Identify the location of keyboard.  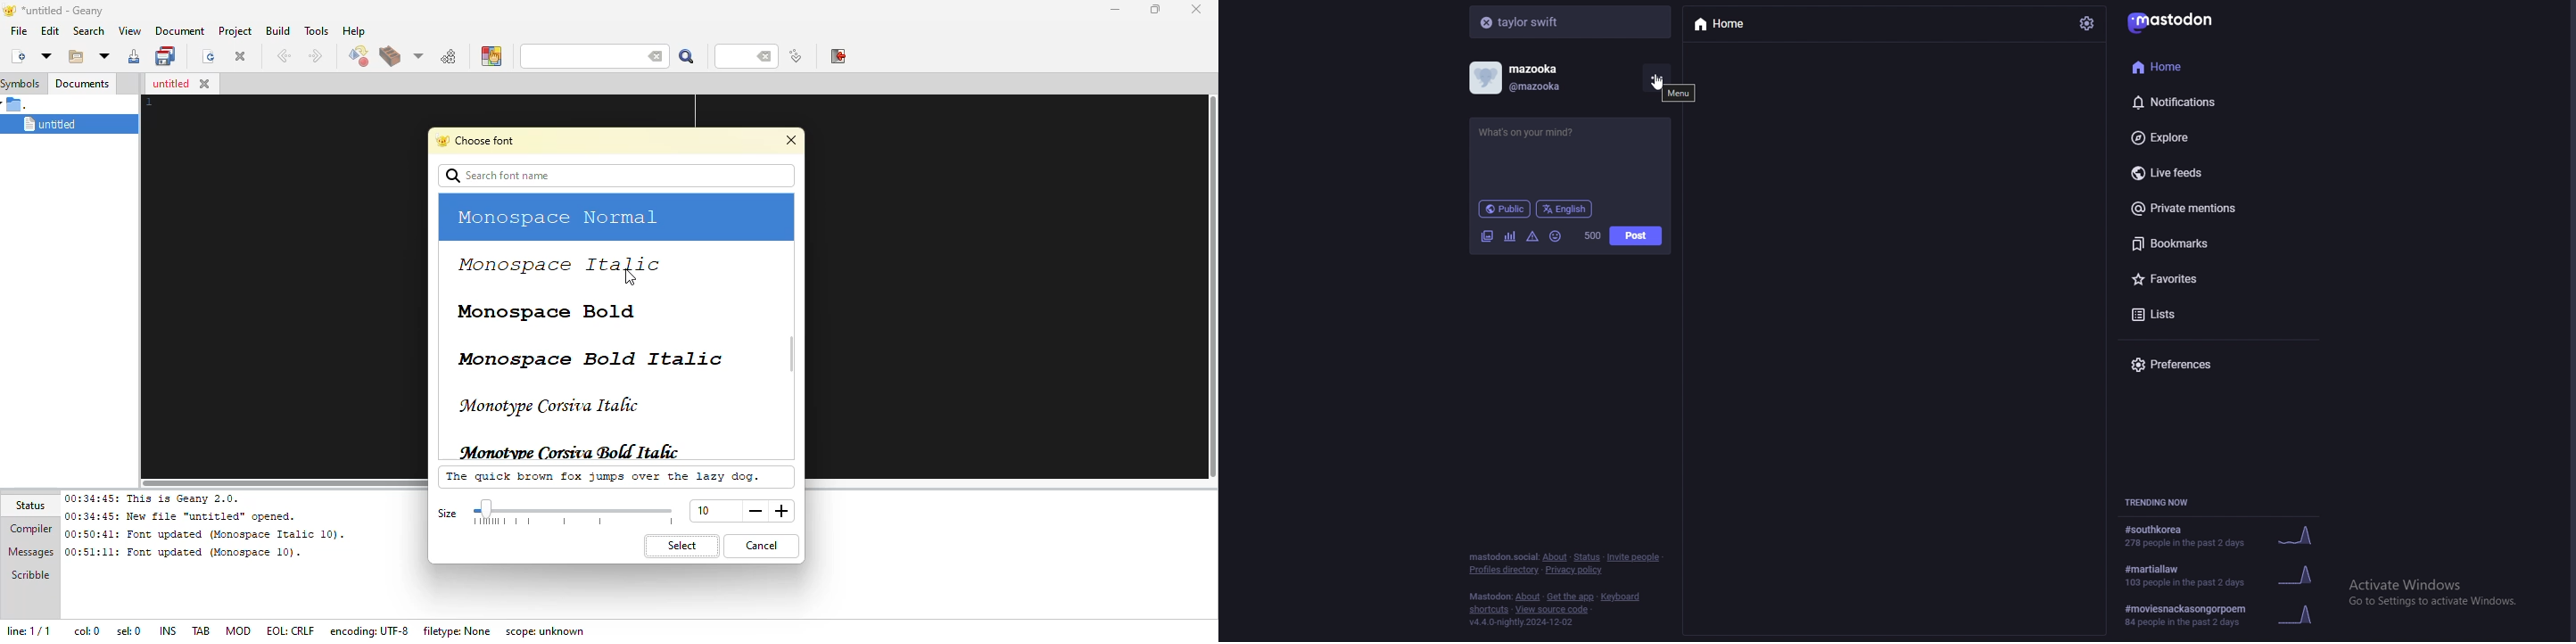
(1622, 596).